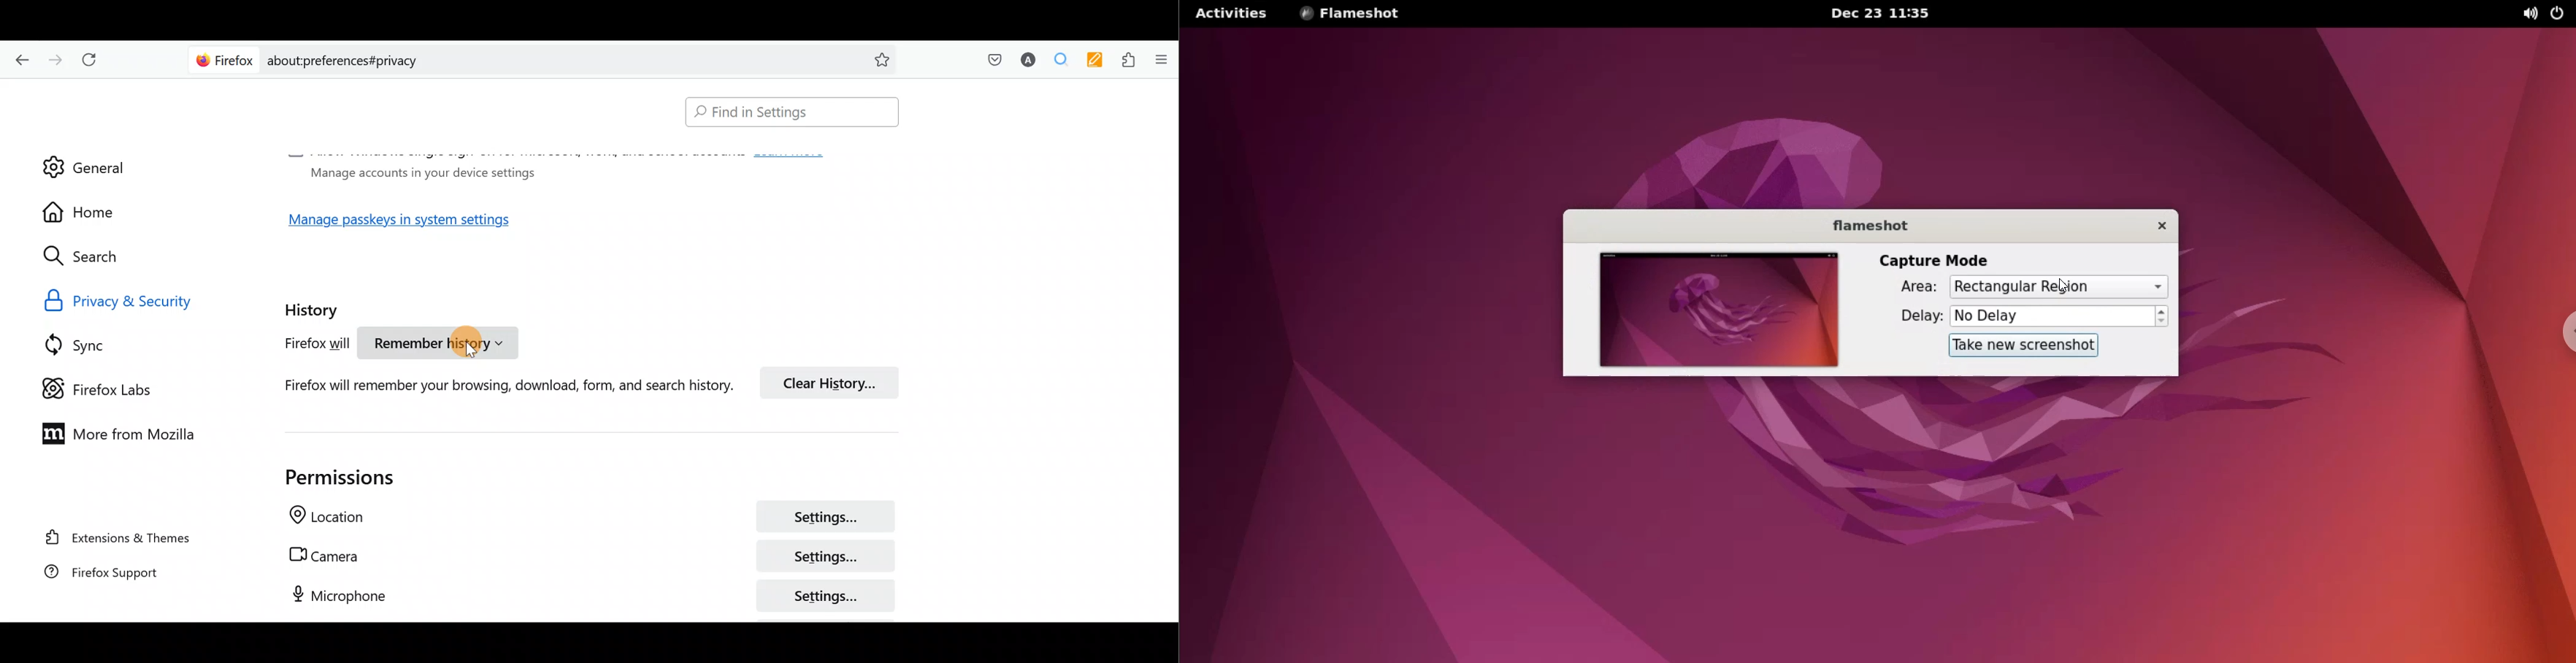 The width and height of the screenshot is (2576, 672). What do you see at coordinates (326, 477) in the screenshot?
I see `Permissions` at bounding box center [326, 477].